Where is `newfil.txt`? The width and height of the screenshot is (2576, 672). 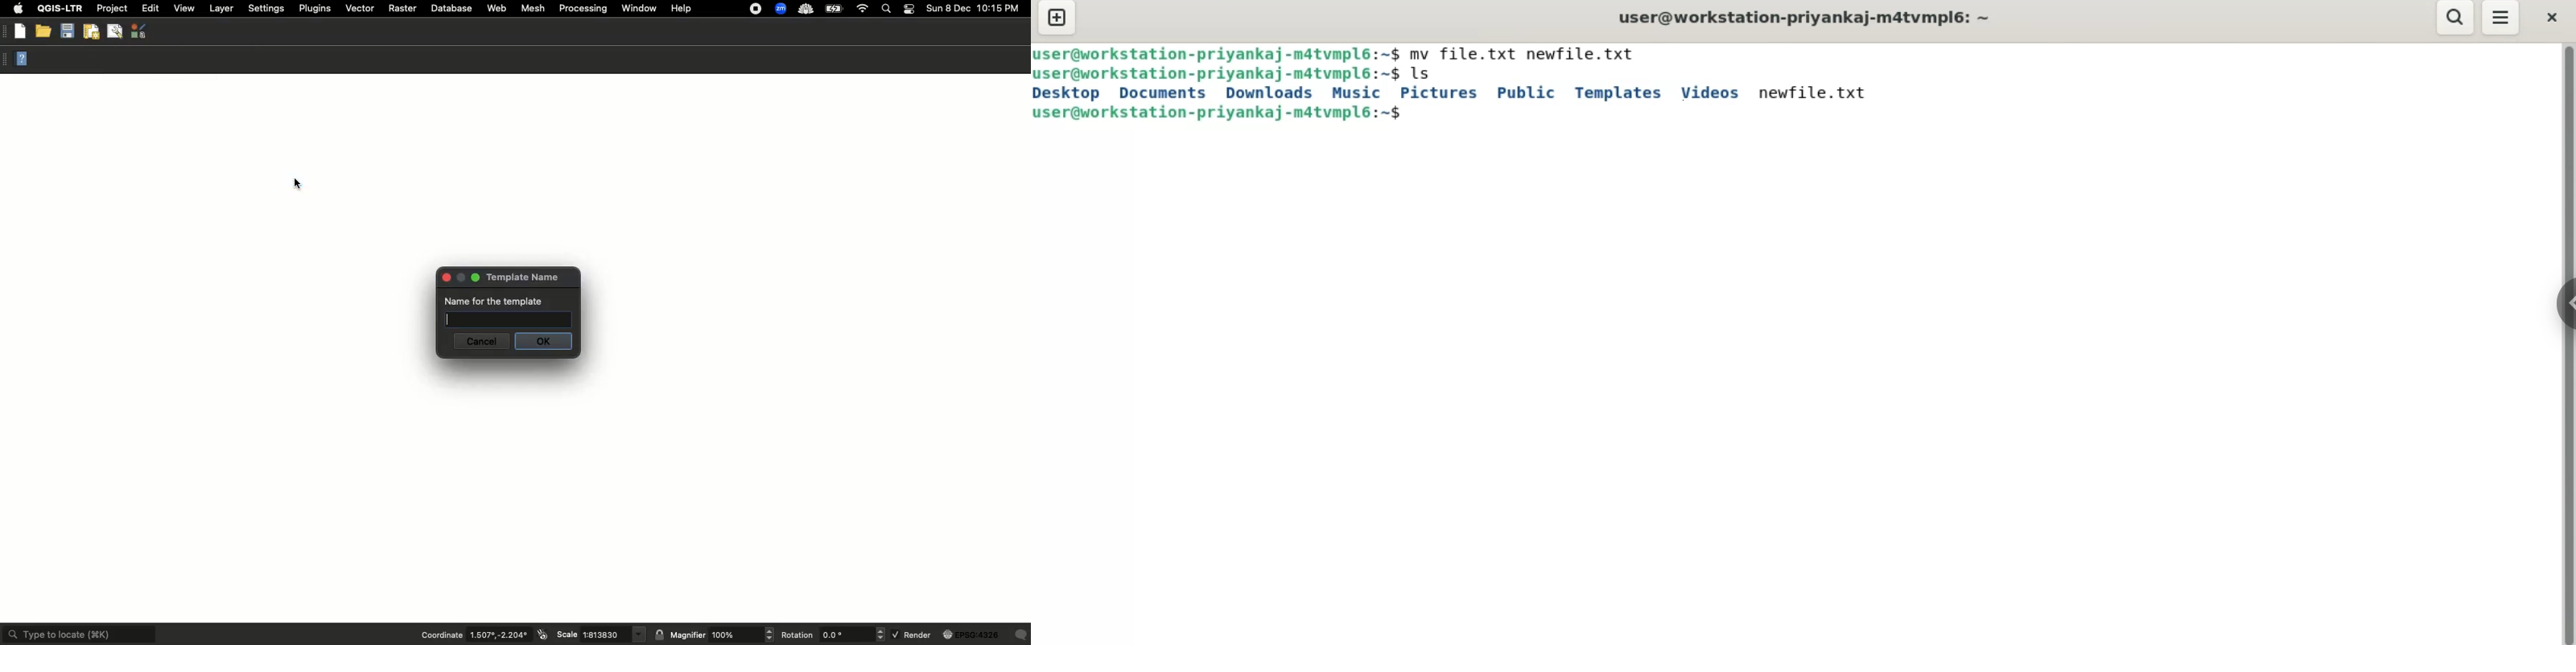
newfil.txt is located at coordinates (1816, 92).